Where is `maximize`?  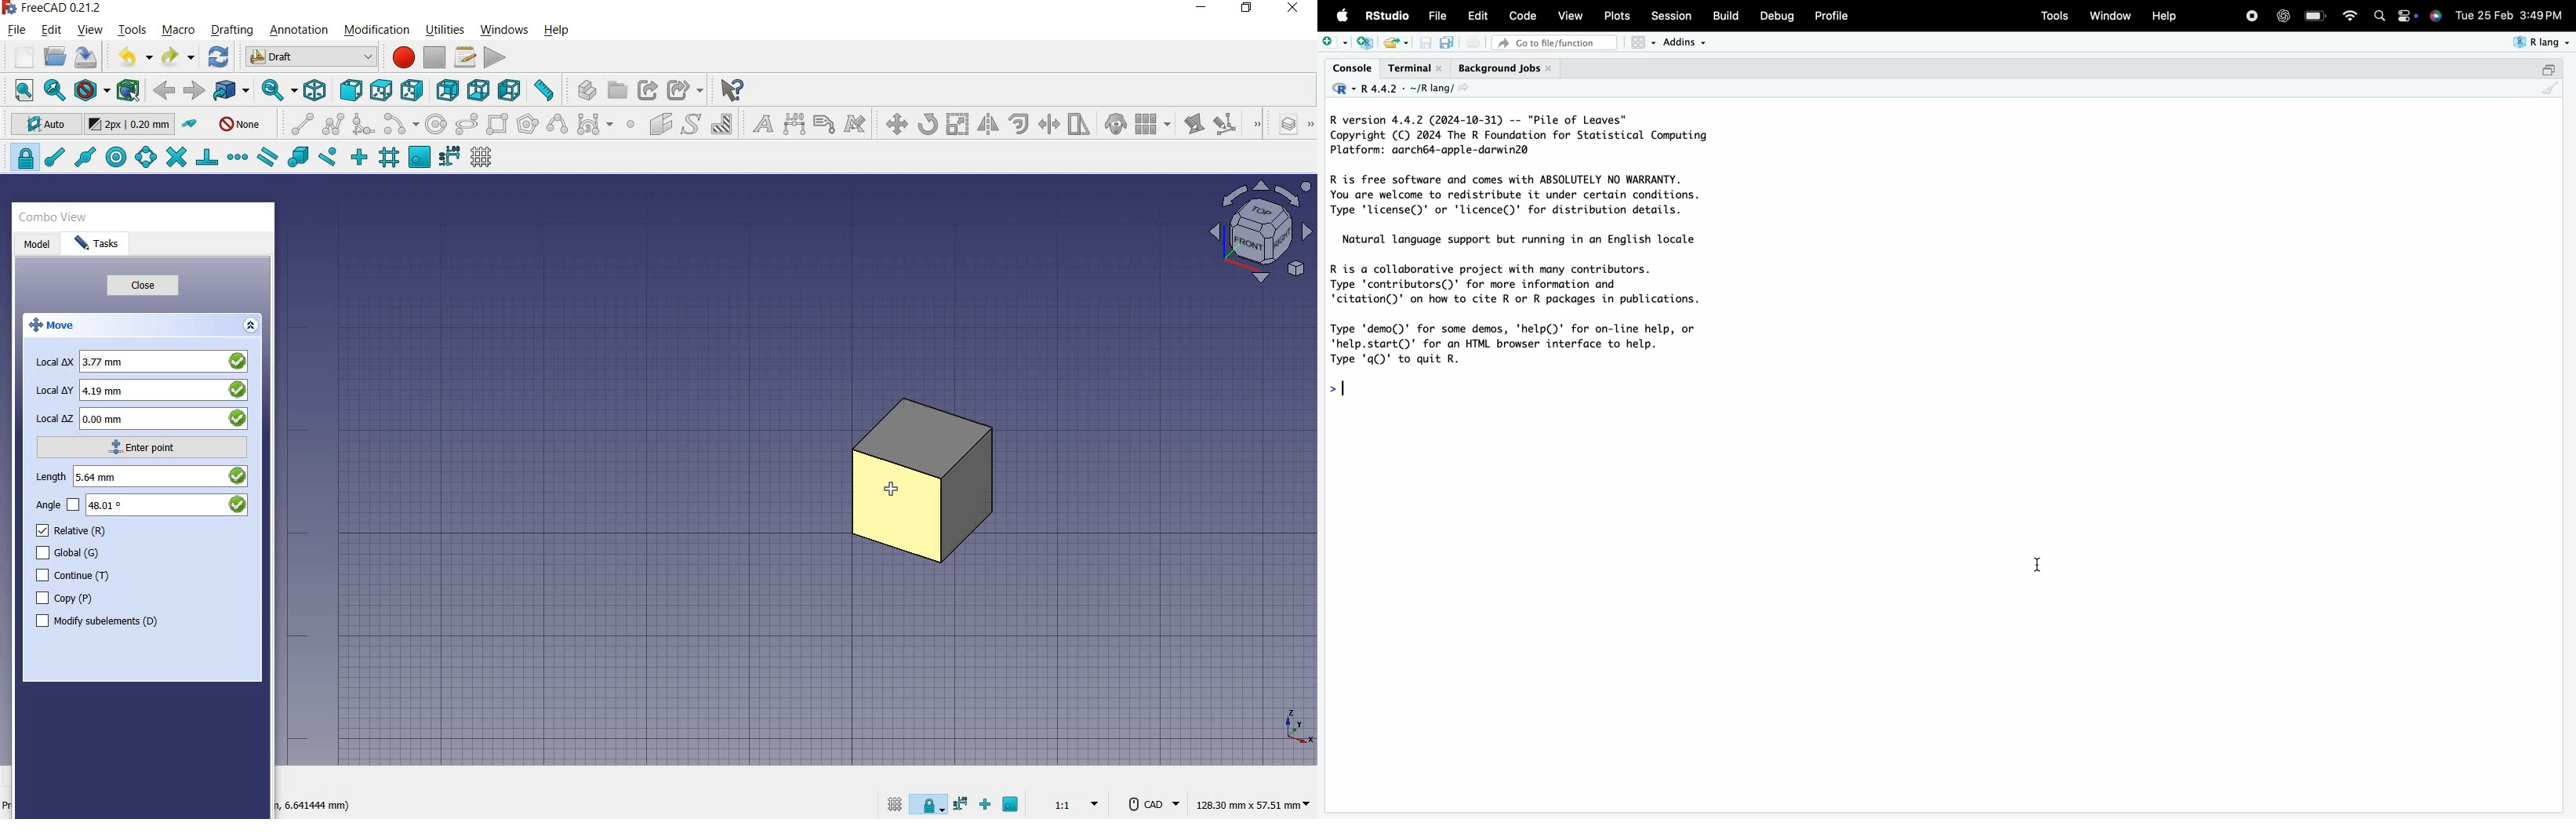
maximize is located at coordinates (2548, 69).